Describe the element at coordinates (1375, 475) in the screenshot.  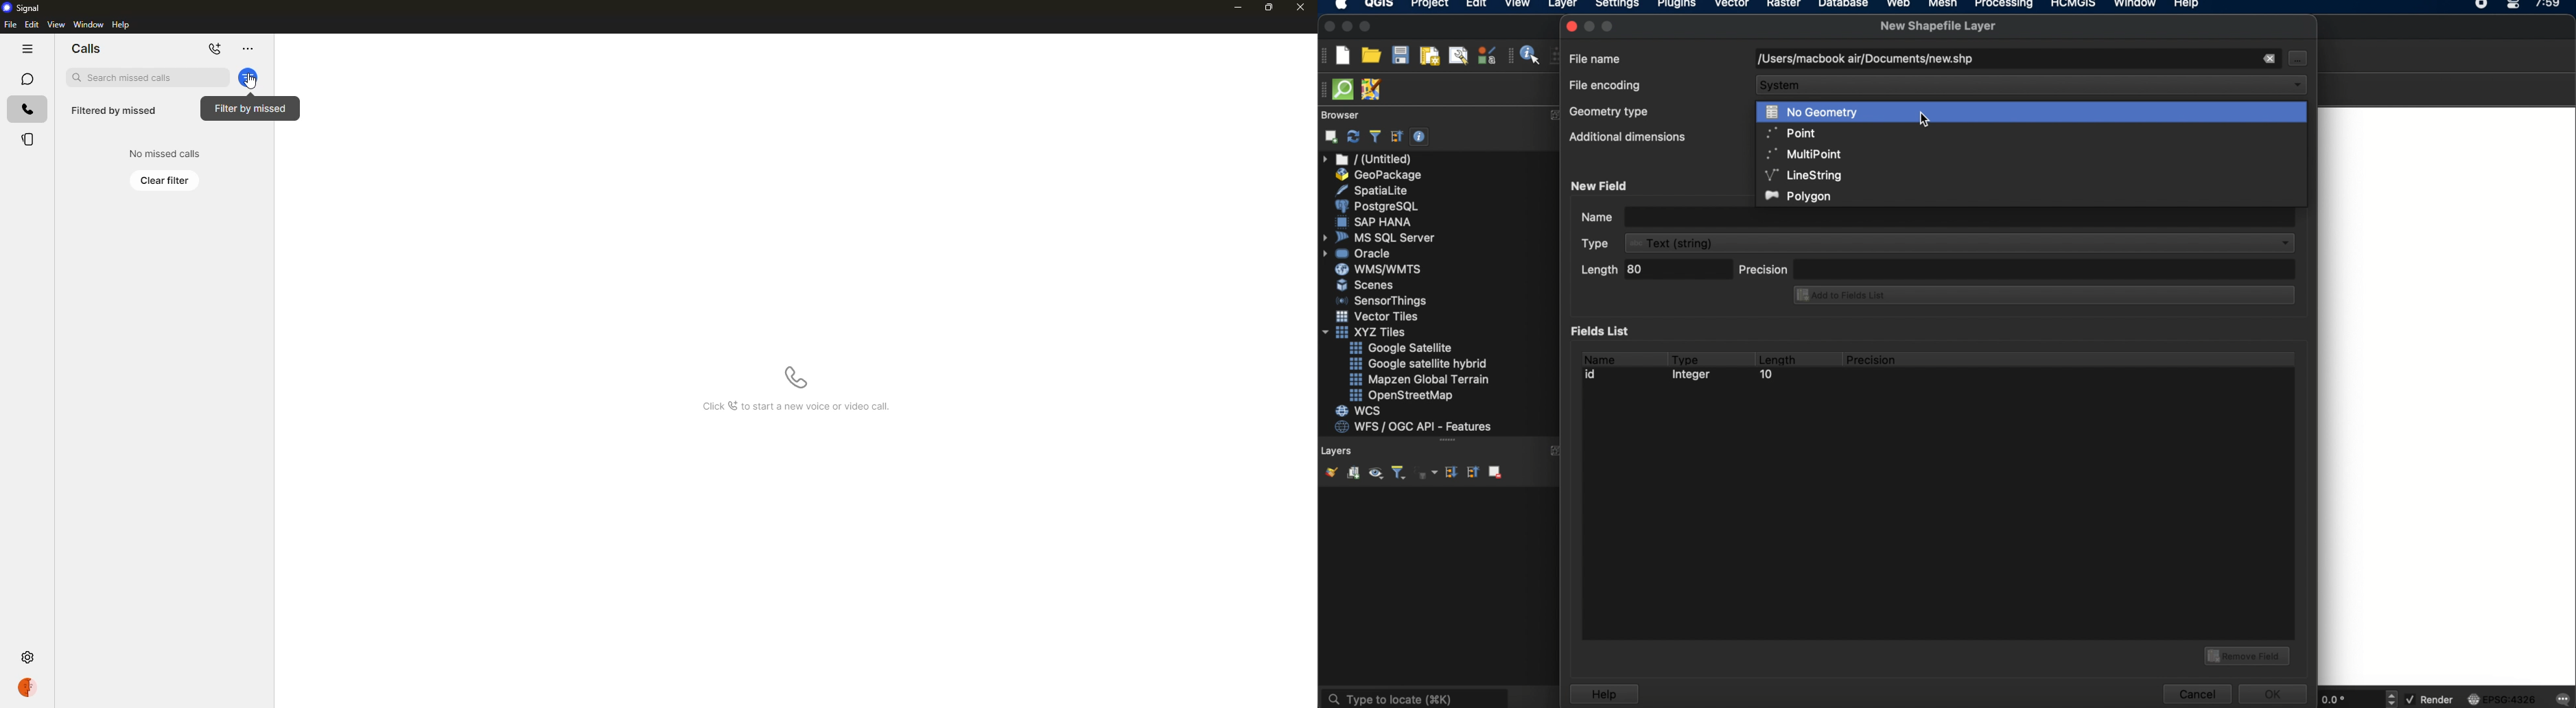
I see `manage map themes` at that location.